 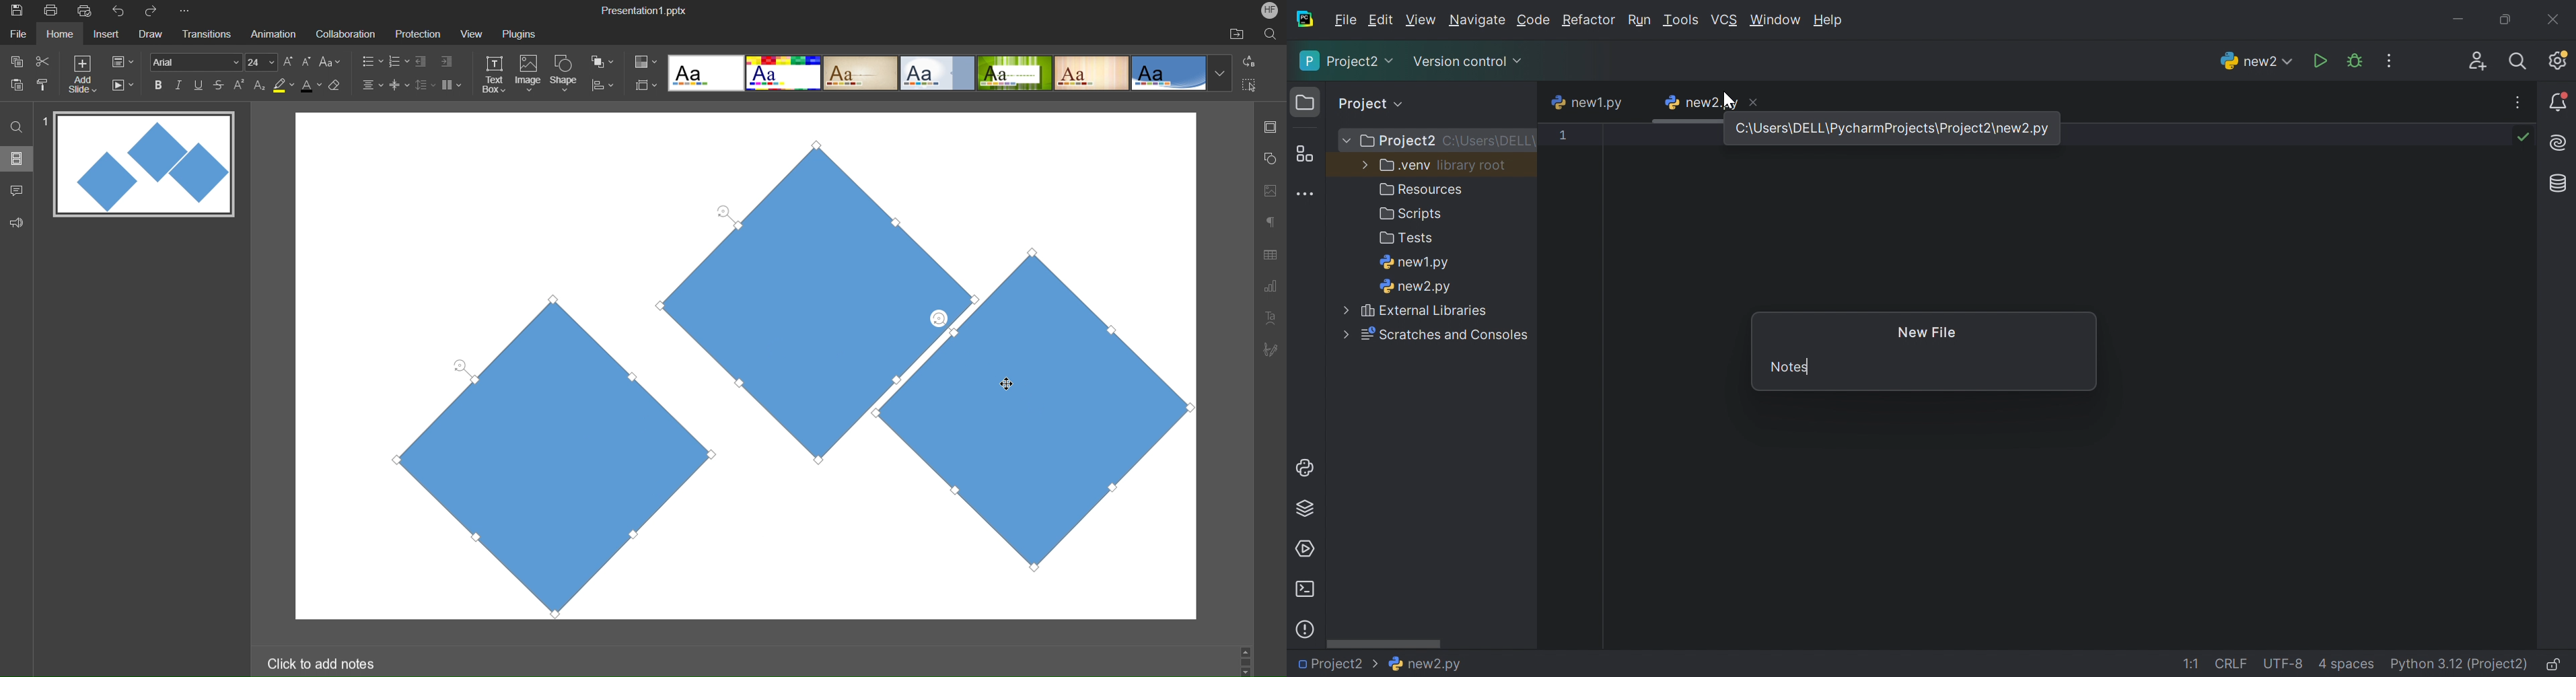 I want to click on Resources, so click(x=1424, y=189).